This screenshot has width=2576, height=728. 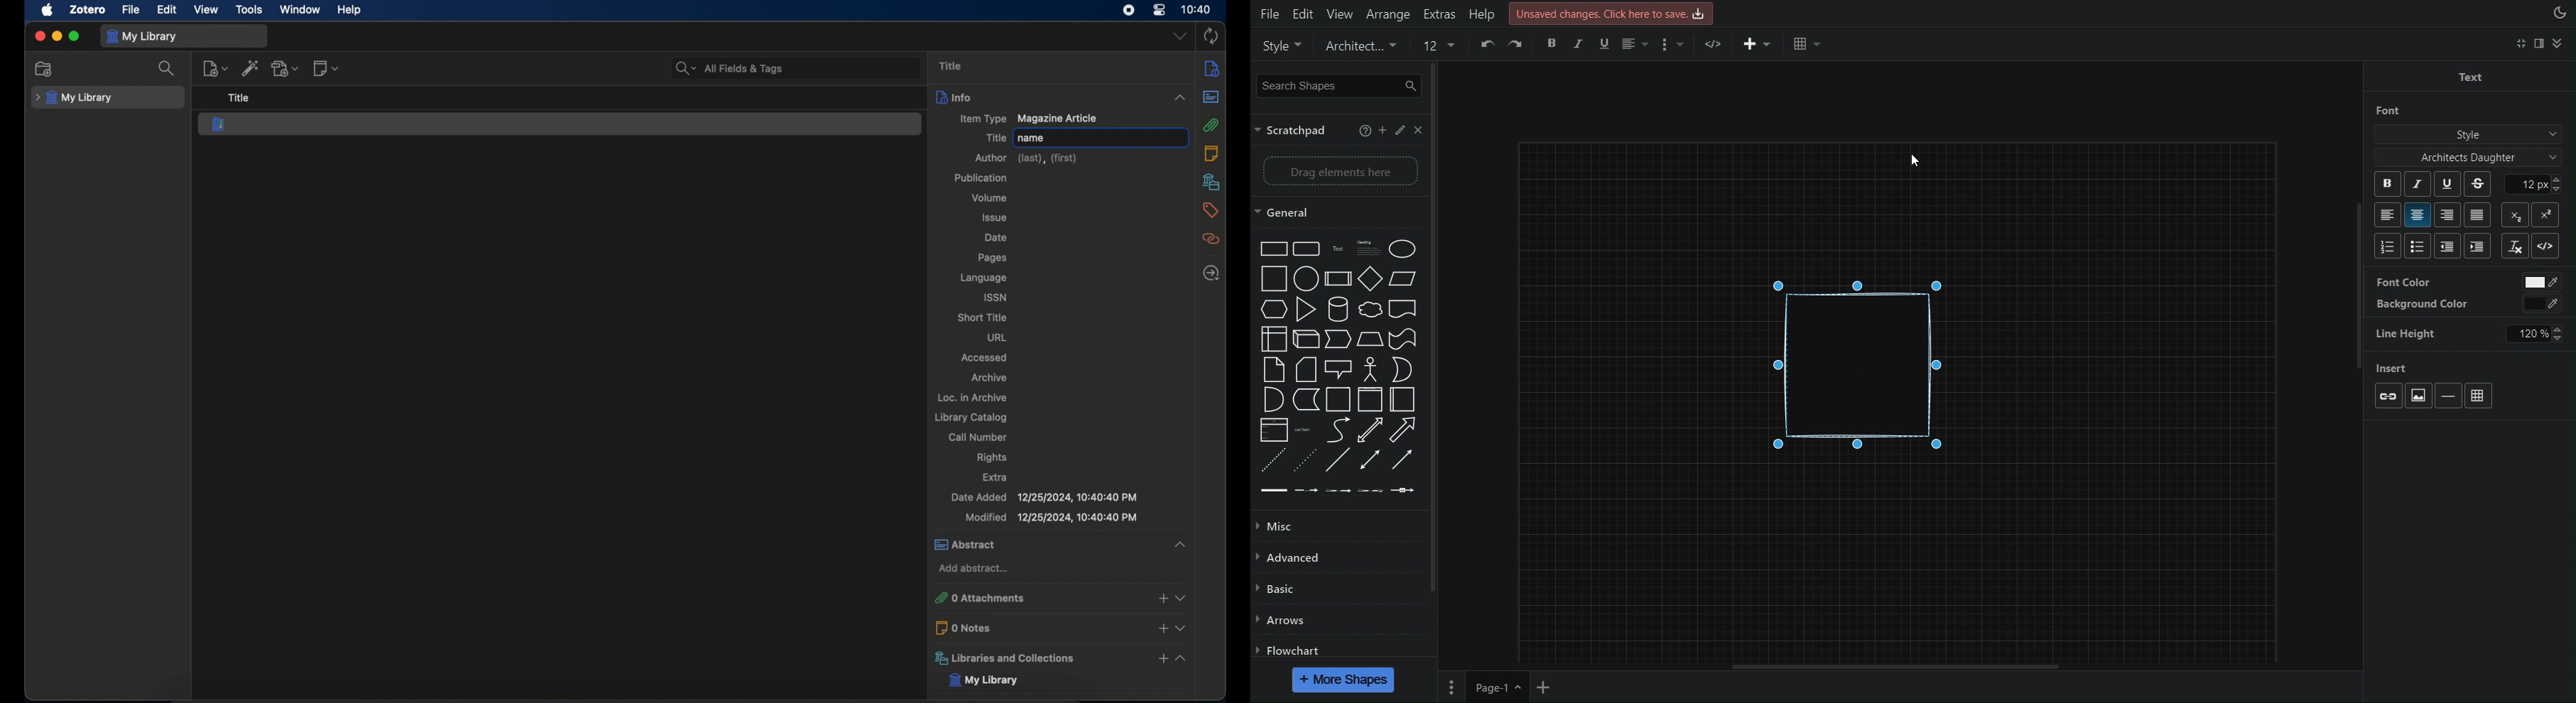 What do you see at coordinates (998, 238) in the screenshot?
I see `date` at bounding box center [998, 238].